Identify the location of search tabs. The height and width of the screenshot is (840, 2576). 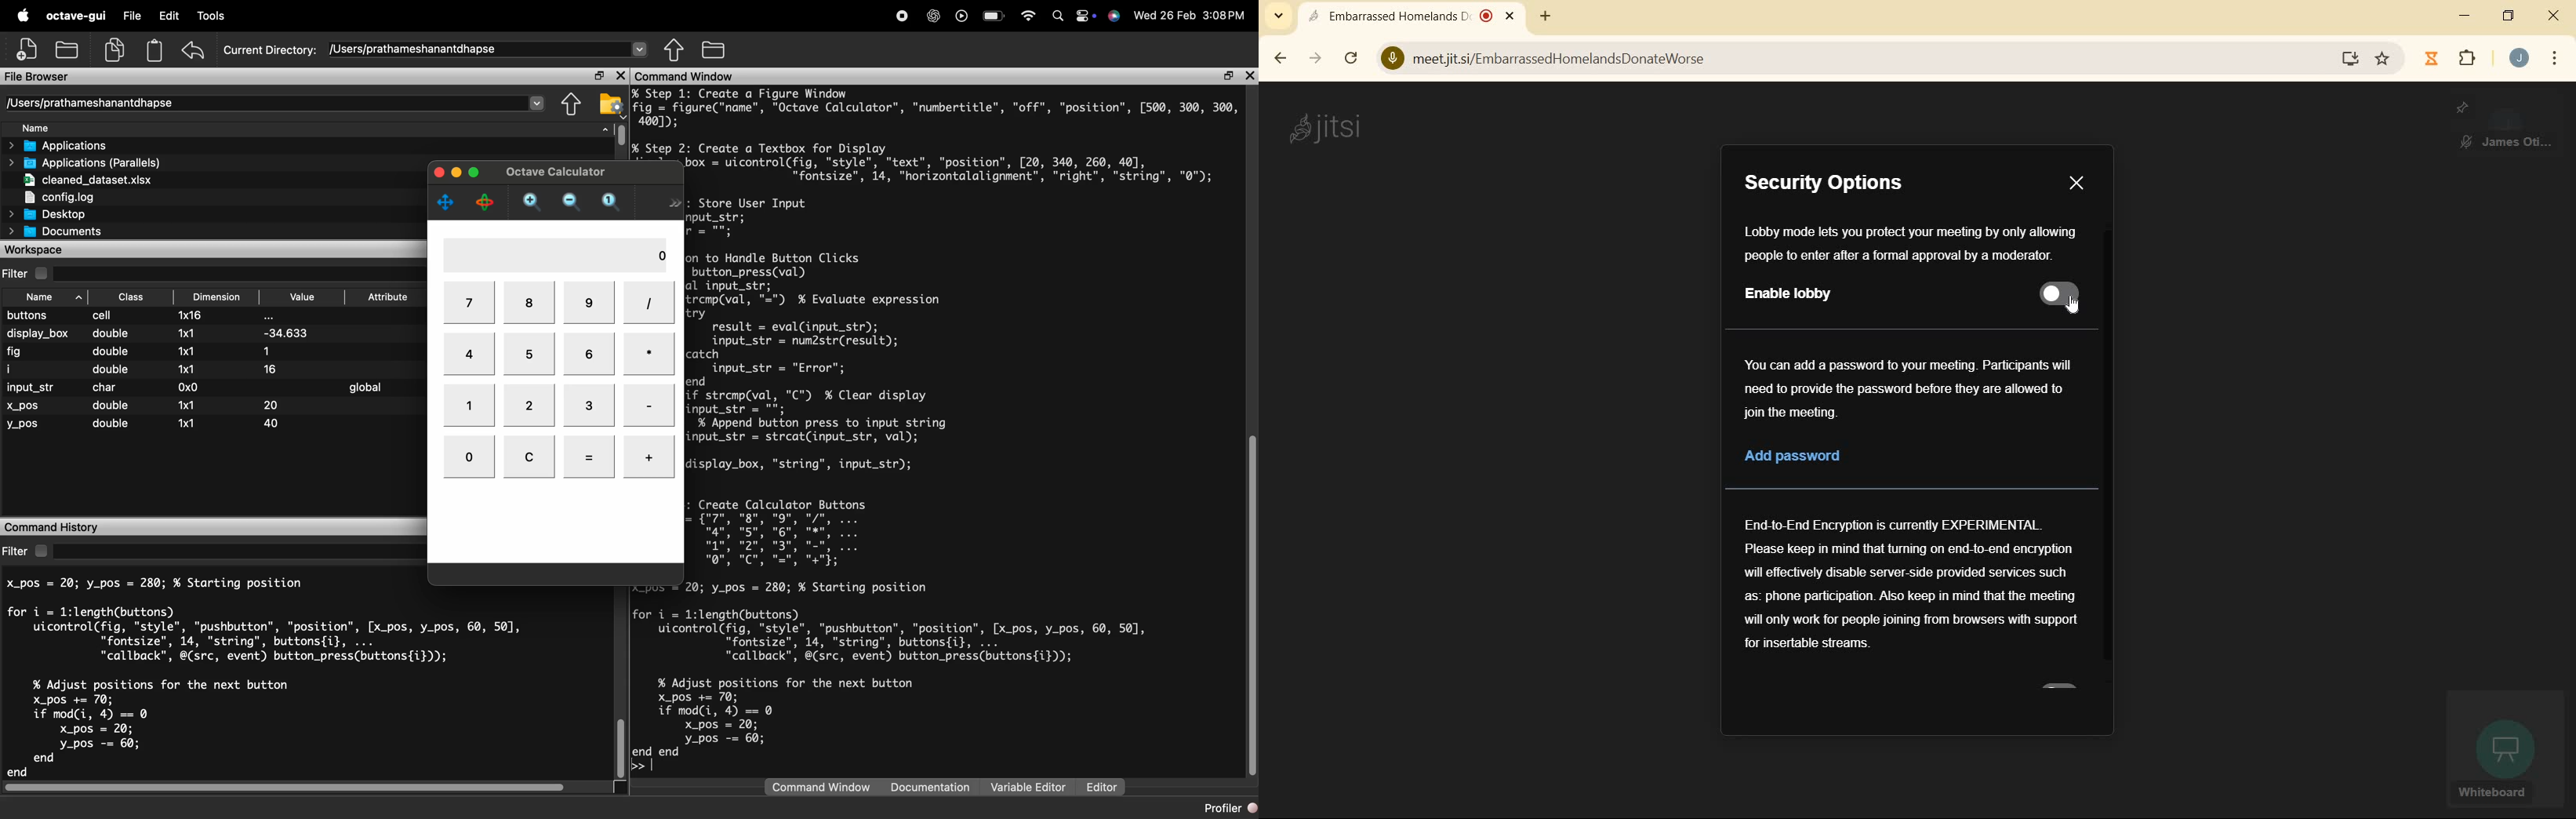
(1278, 16).